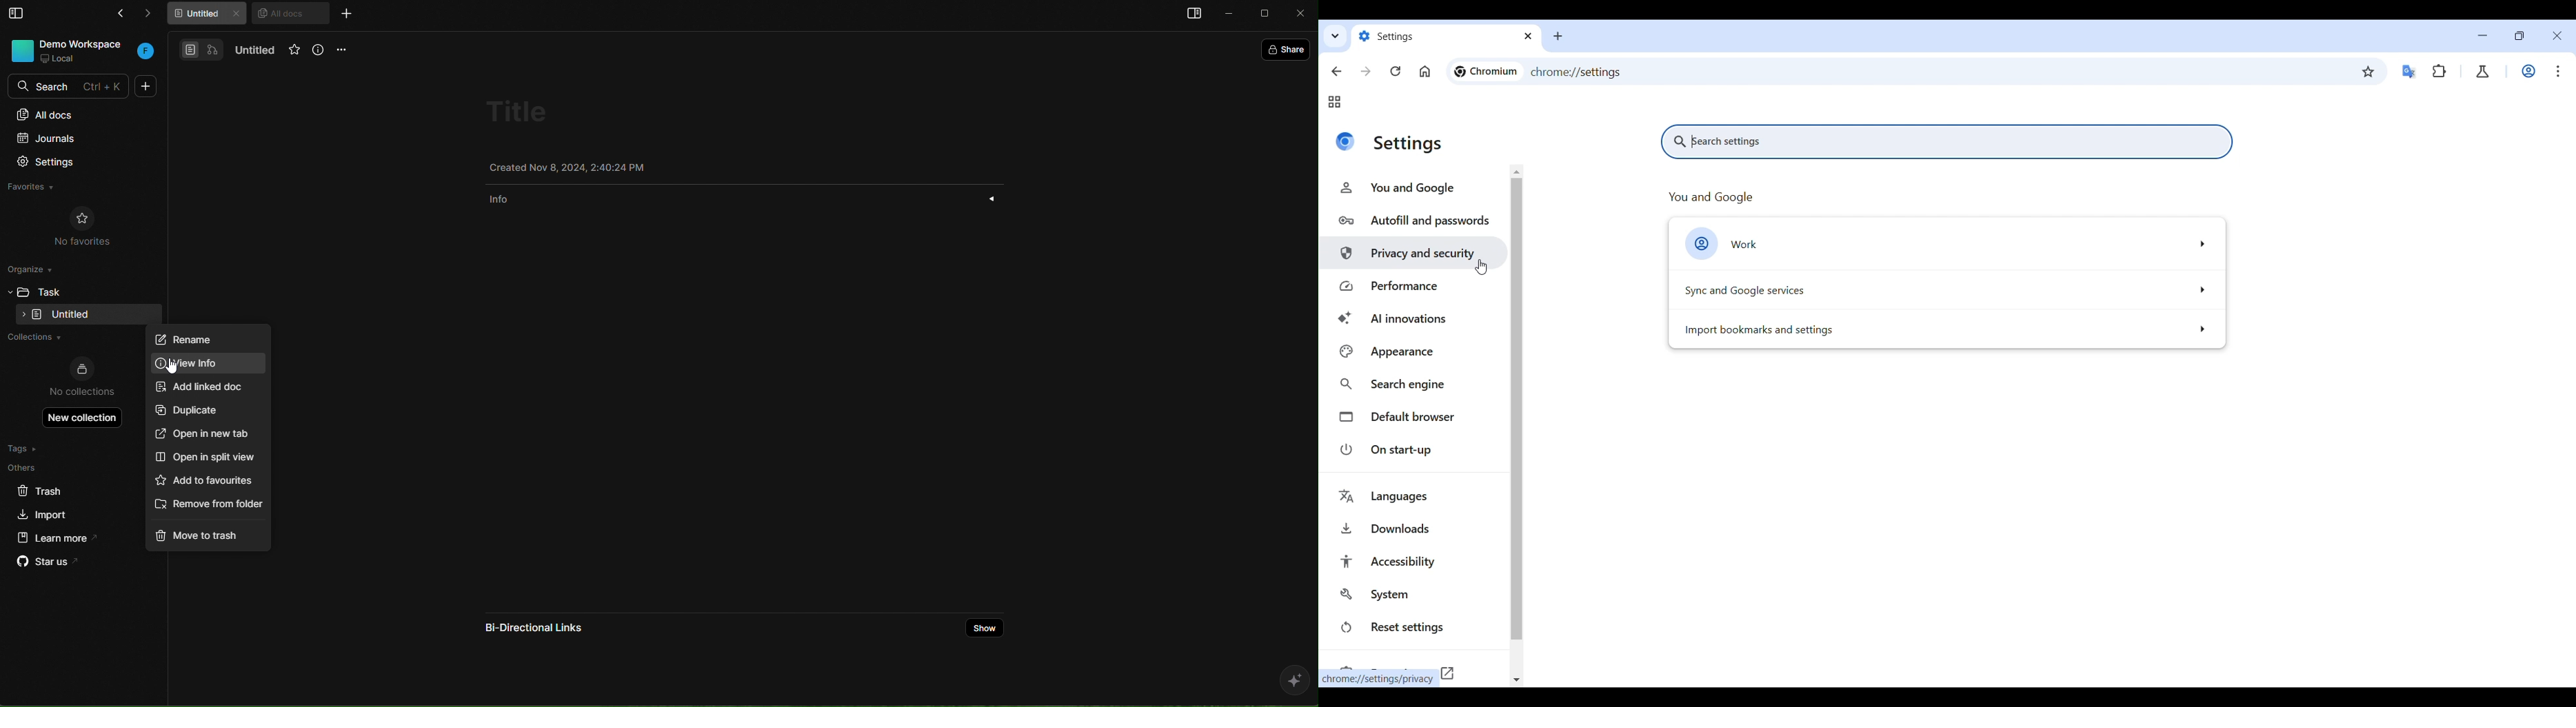  What do you see at coordinates (1336, 36) in the screenshot?
I see `Search tabs` at bounding box center [1336, 36].